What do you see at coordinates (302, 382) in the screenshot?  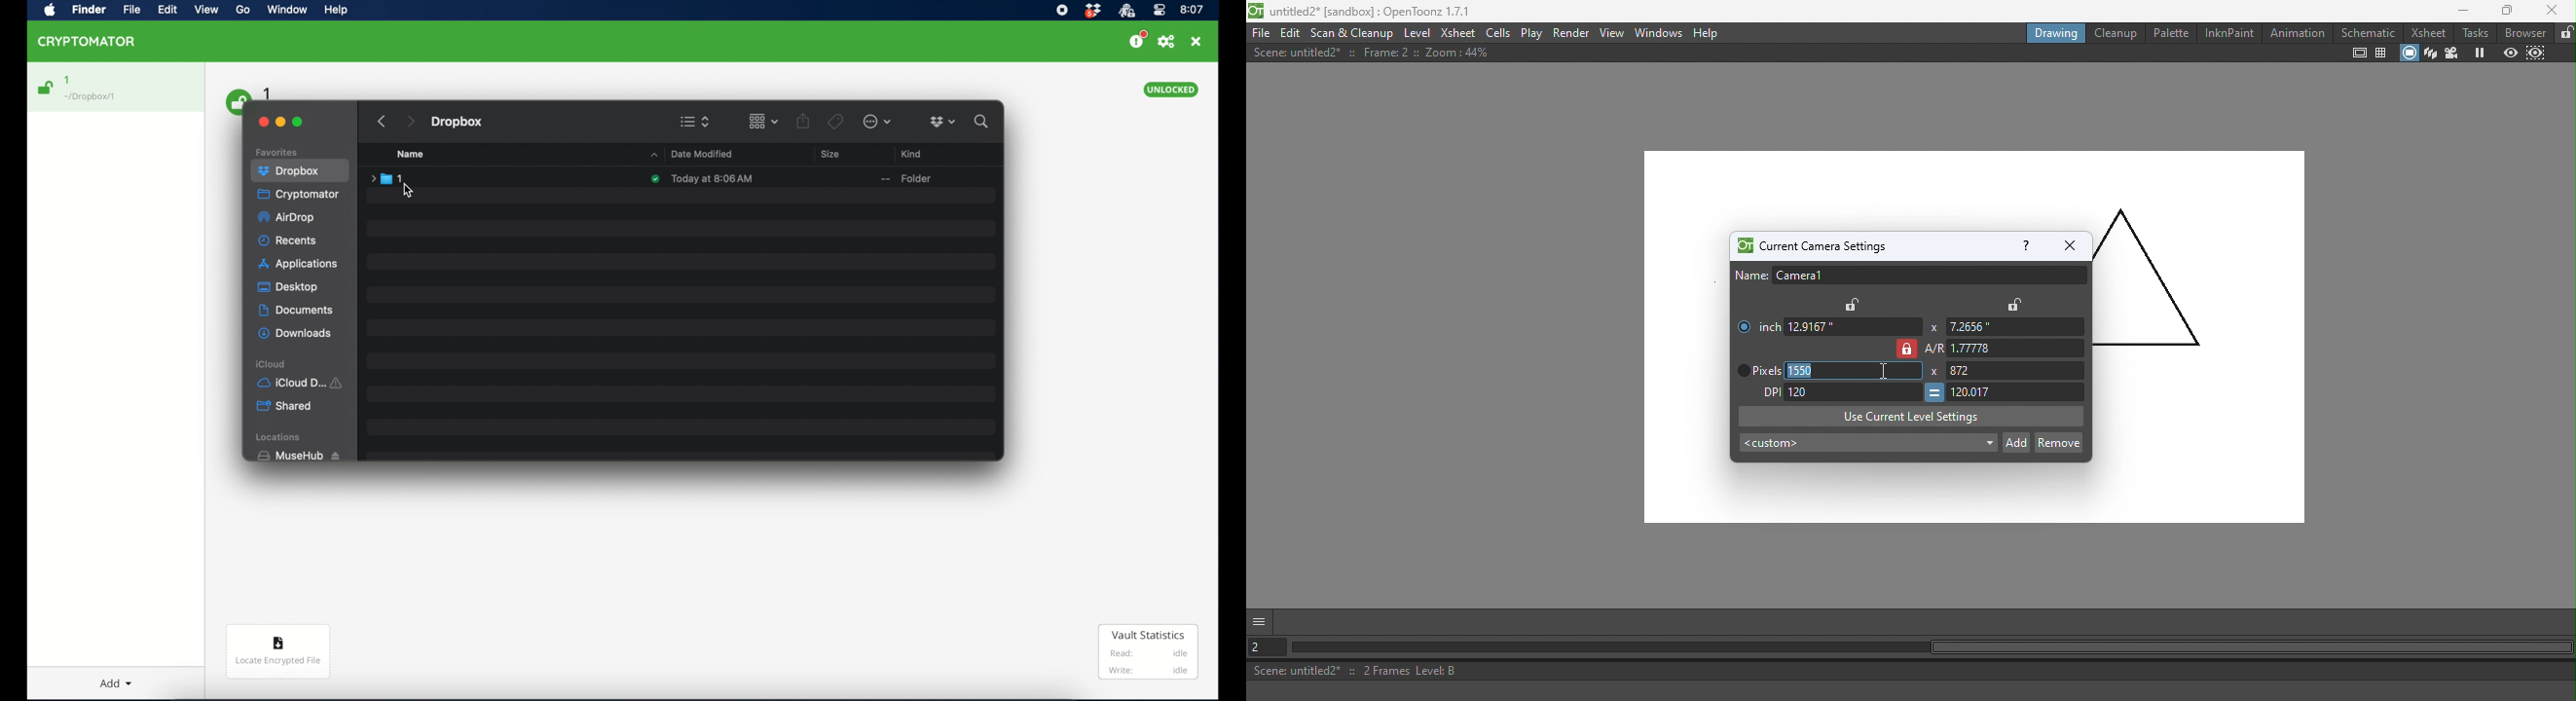 I see `iCloud` at bounding box center [302, 382].